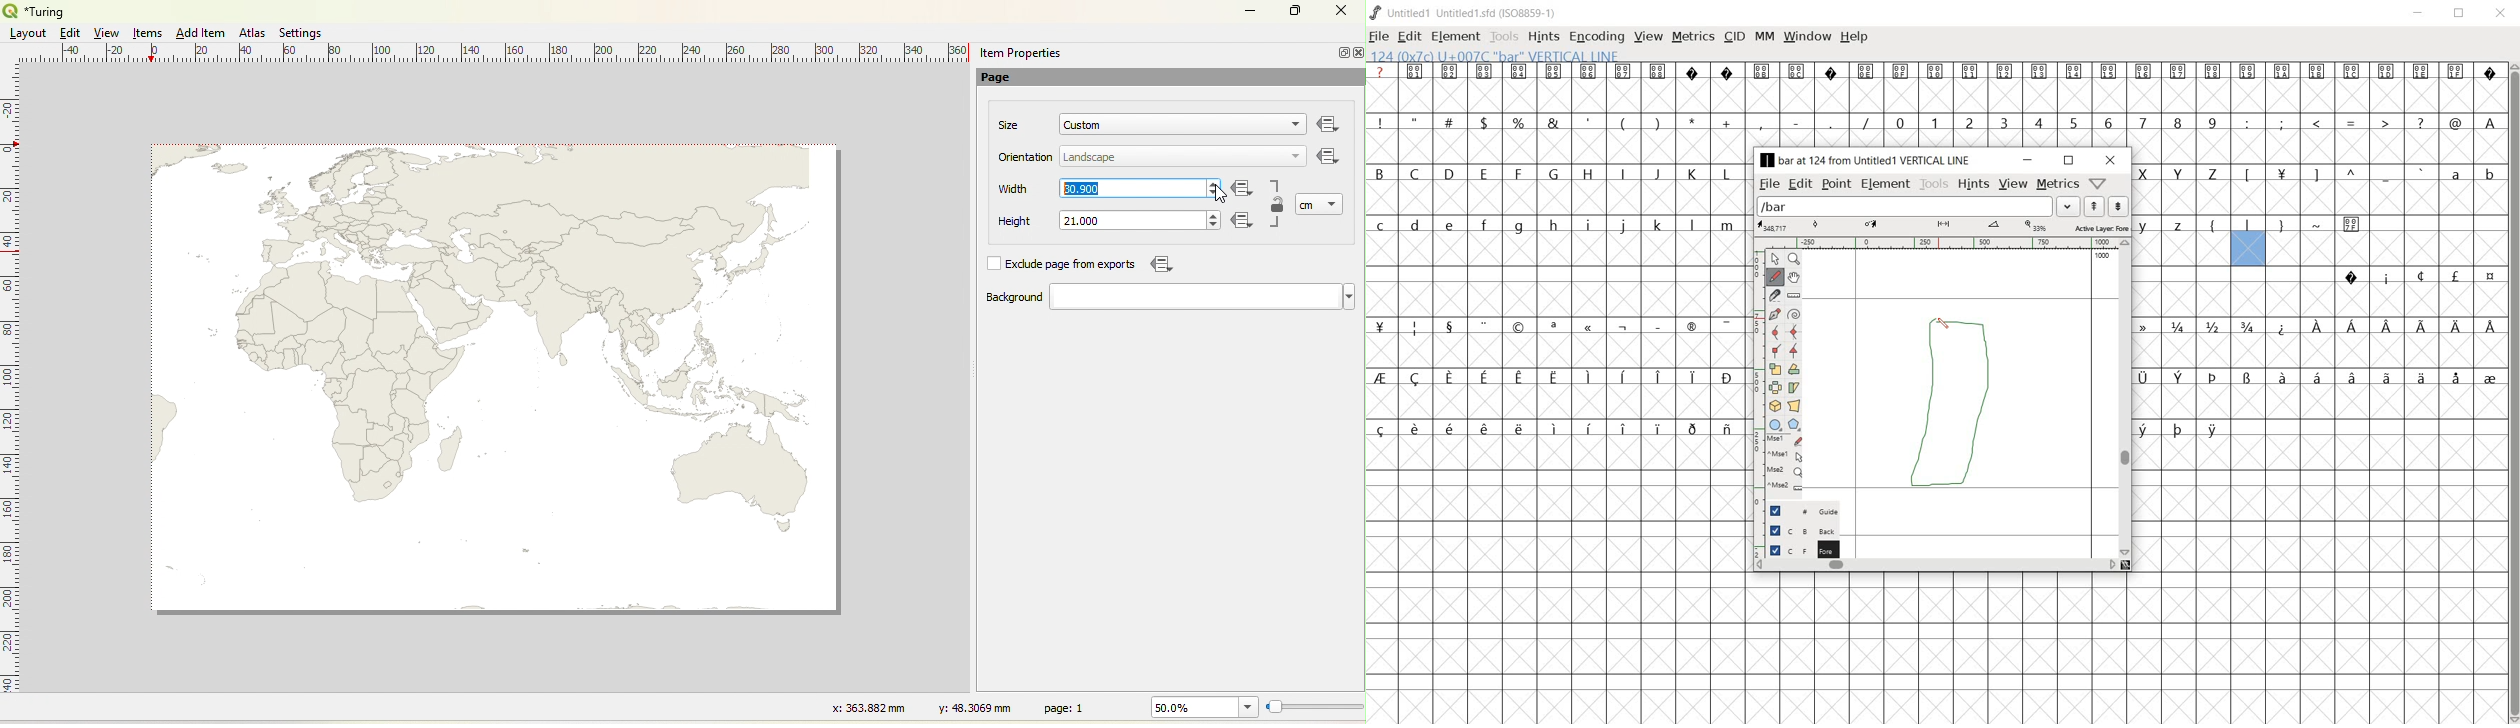  What do you see at coordinates (1559, 429) in the screenshot?
I see `special letters` at bounding box center [1559, 429].